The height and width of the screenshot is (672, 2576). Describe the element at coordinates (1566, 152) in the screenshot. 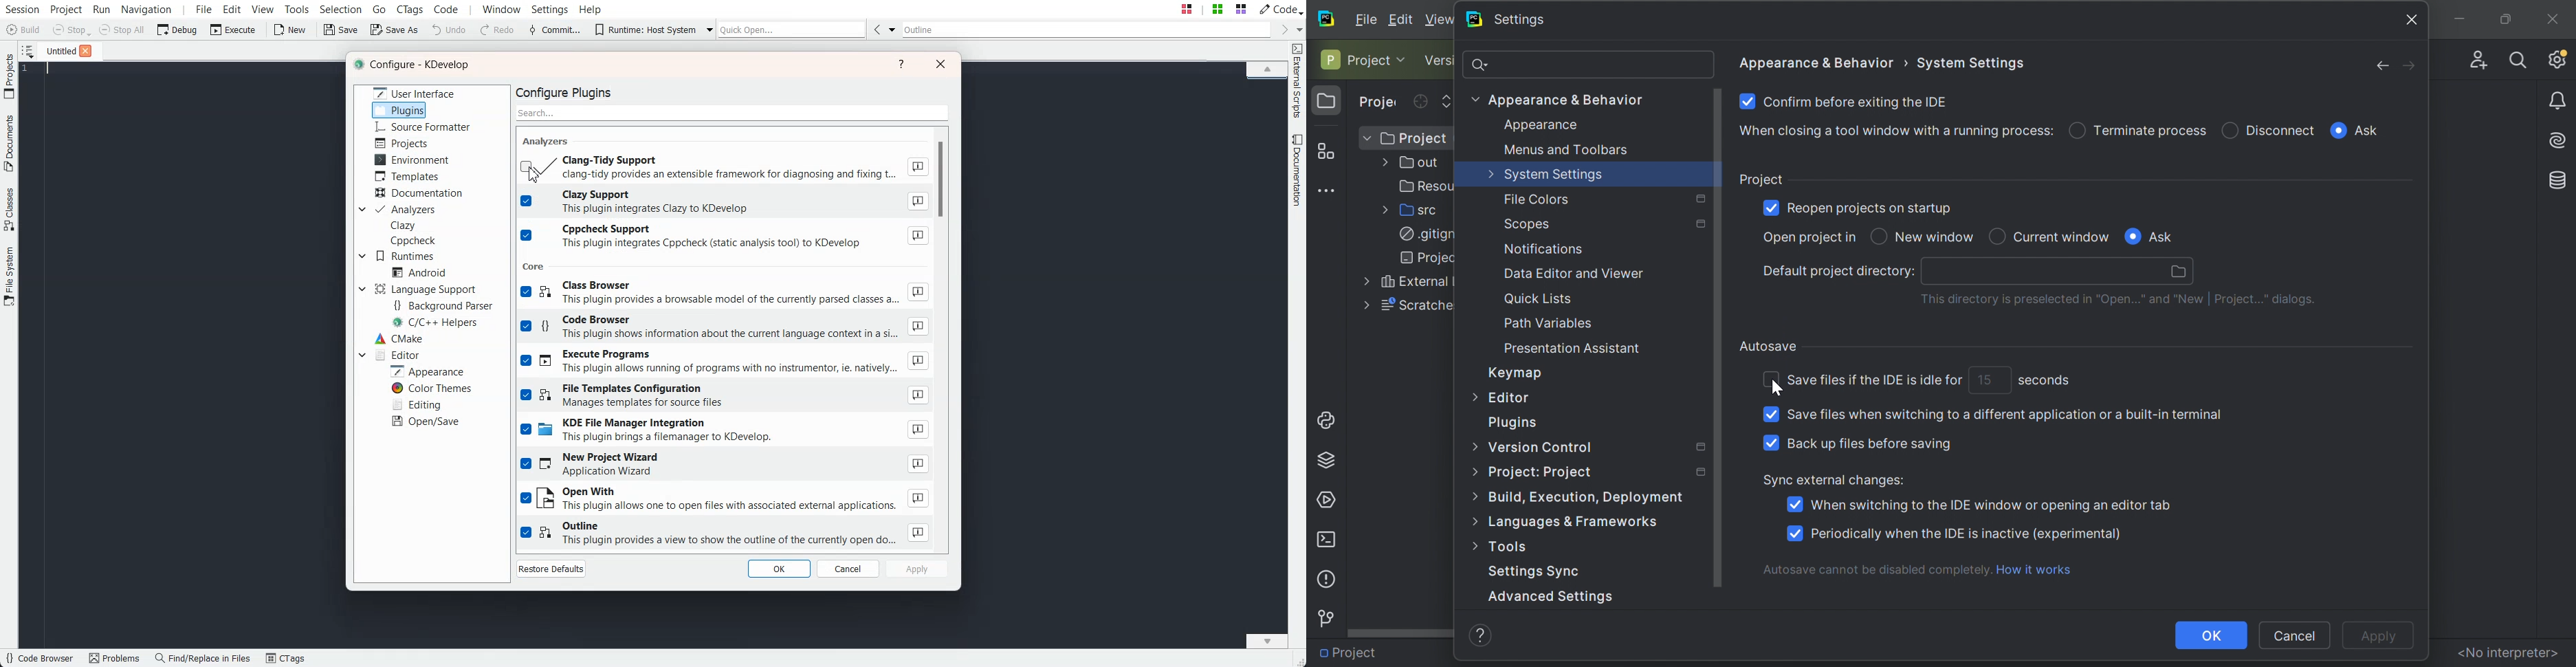

I see `Menus and Toolbars` at that location.